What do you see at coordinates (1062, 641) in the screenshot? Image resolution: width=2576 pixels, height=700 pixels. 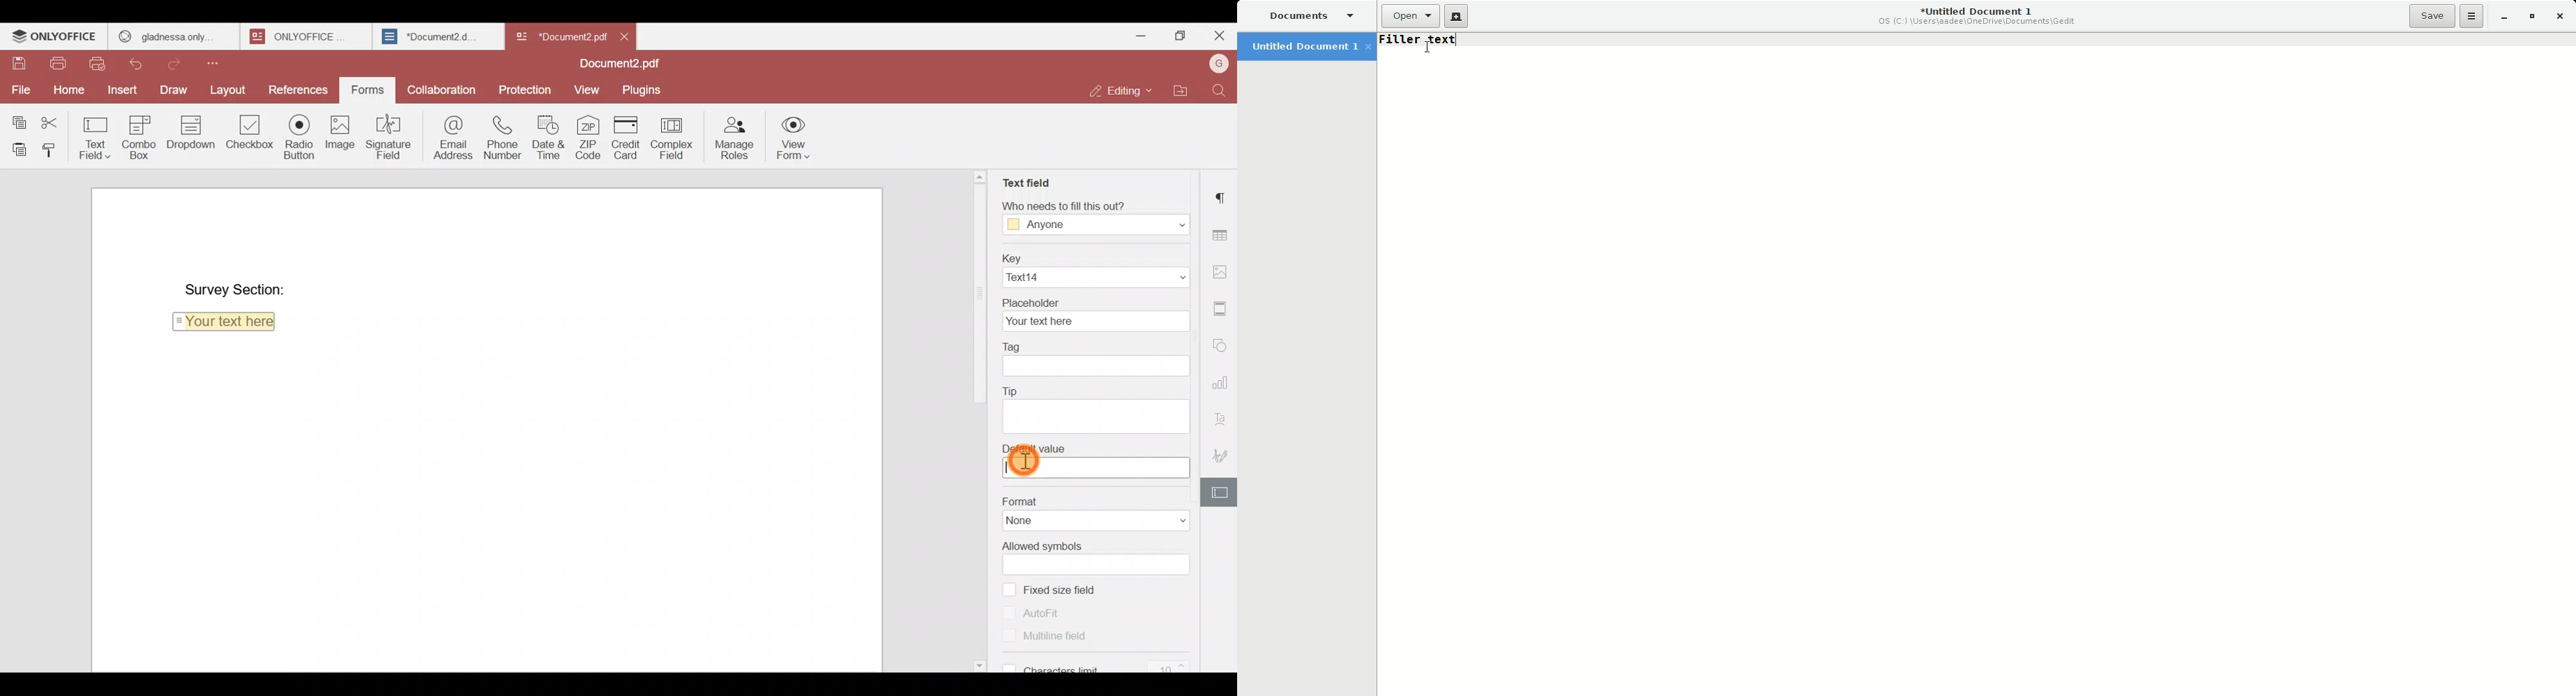 I see `Multiline field` at bounding box center [1062, 641].